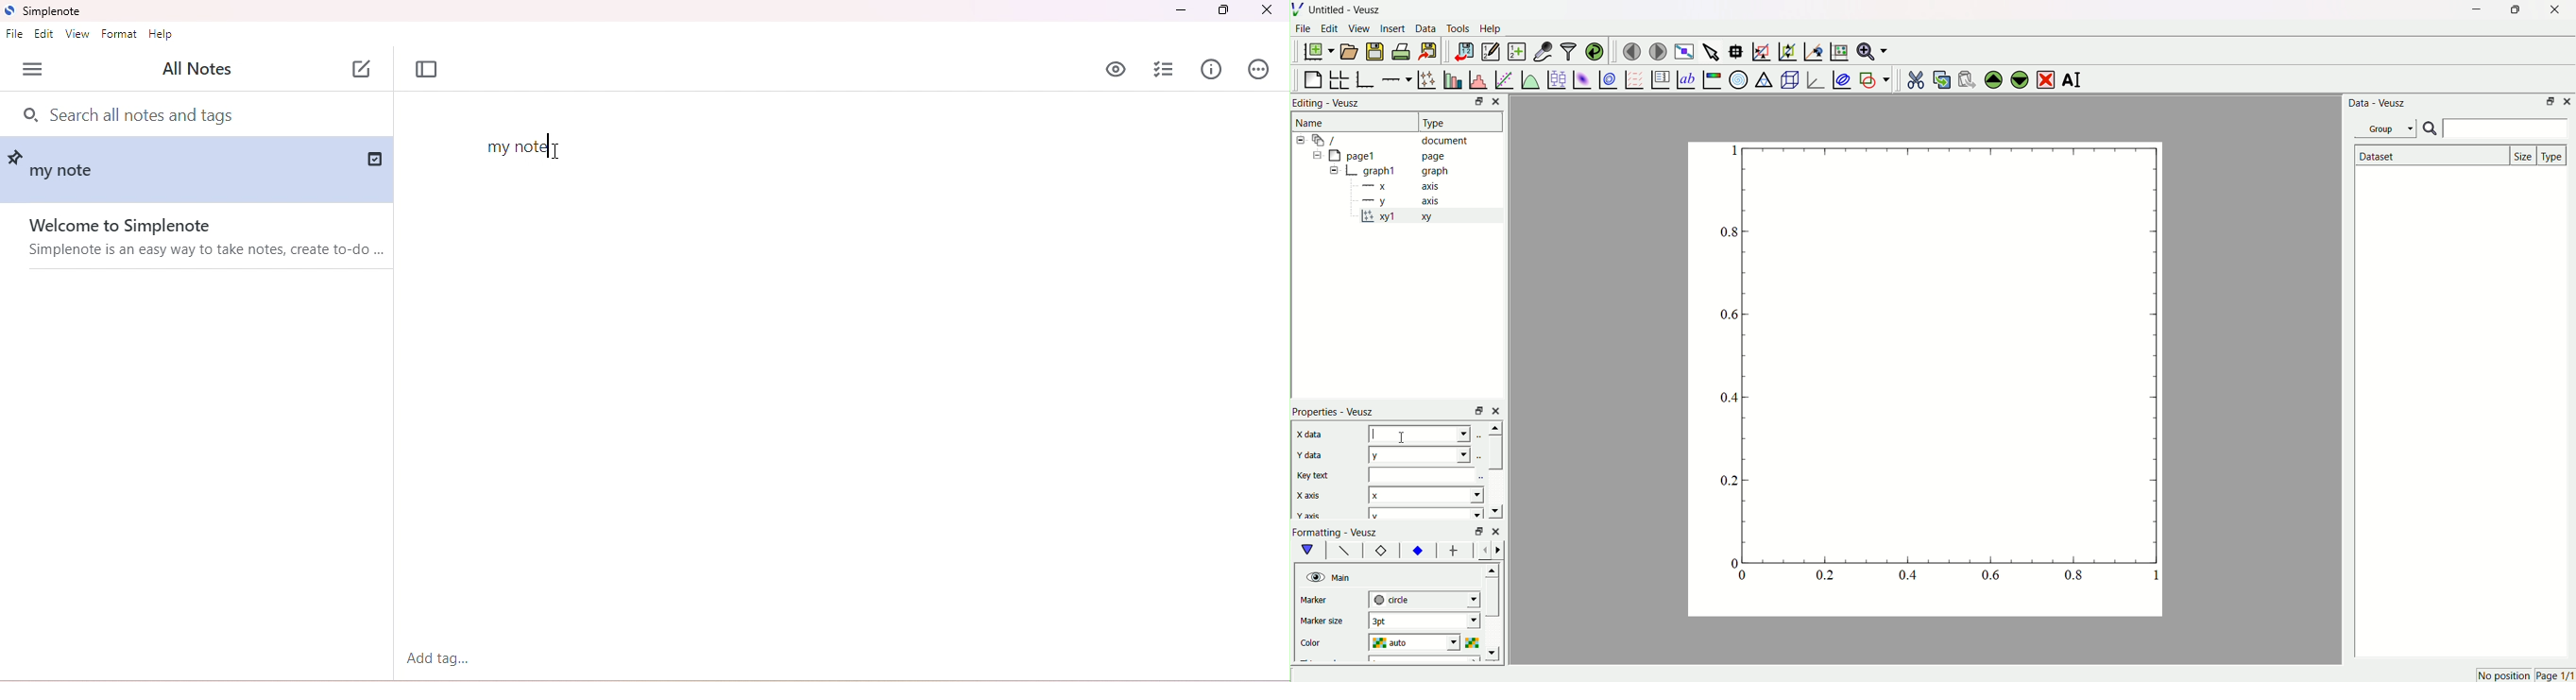 Image resolution: width=2576 pixels, height=700 pixels. I want to click on save document, so click(1377, 51).